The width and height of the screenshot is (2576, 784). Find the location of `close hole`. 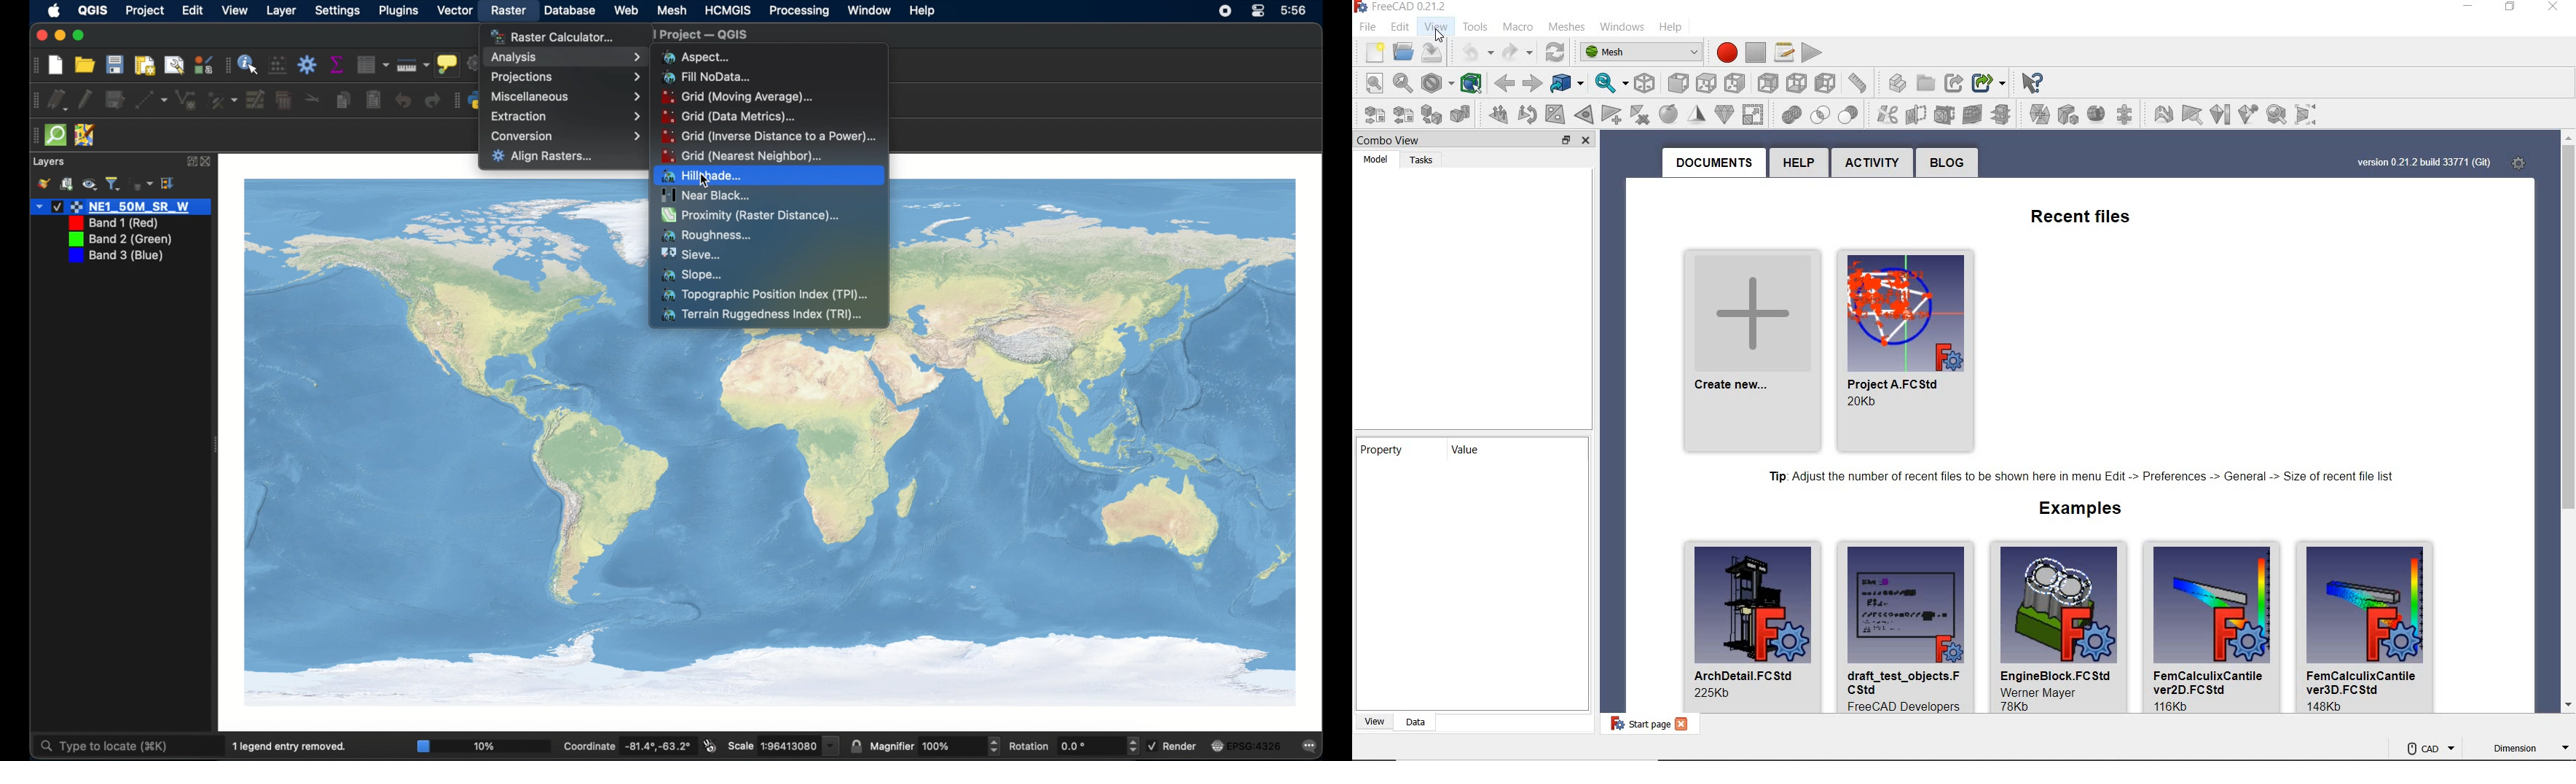

close hole is located at coordinates (1585, 114).